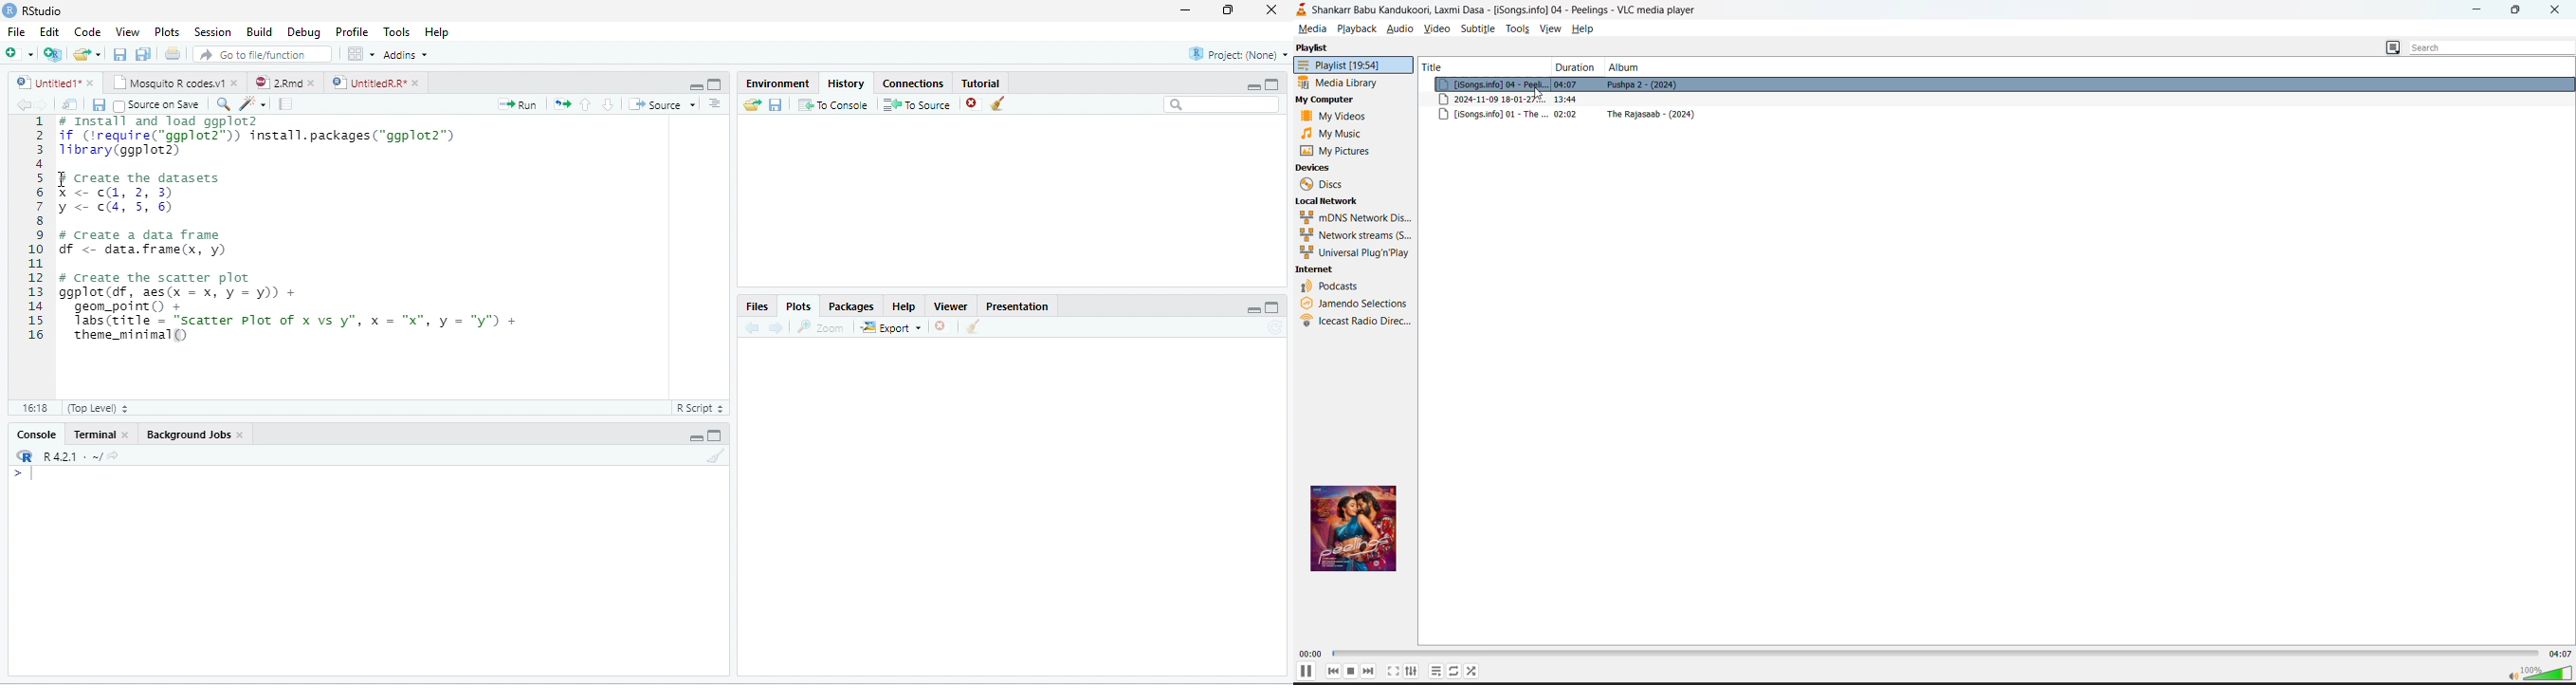  Describe the element at coordinates (1482, 65) in the screenshot. I see `title` at that location.